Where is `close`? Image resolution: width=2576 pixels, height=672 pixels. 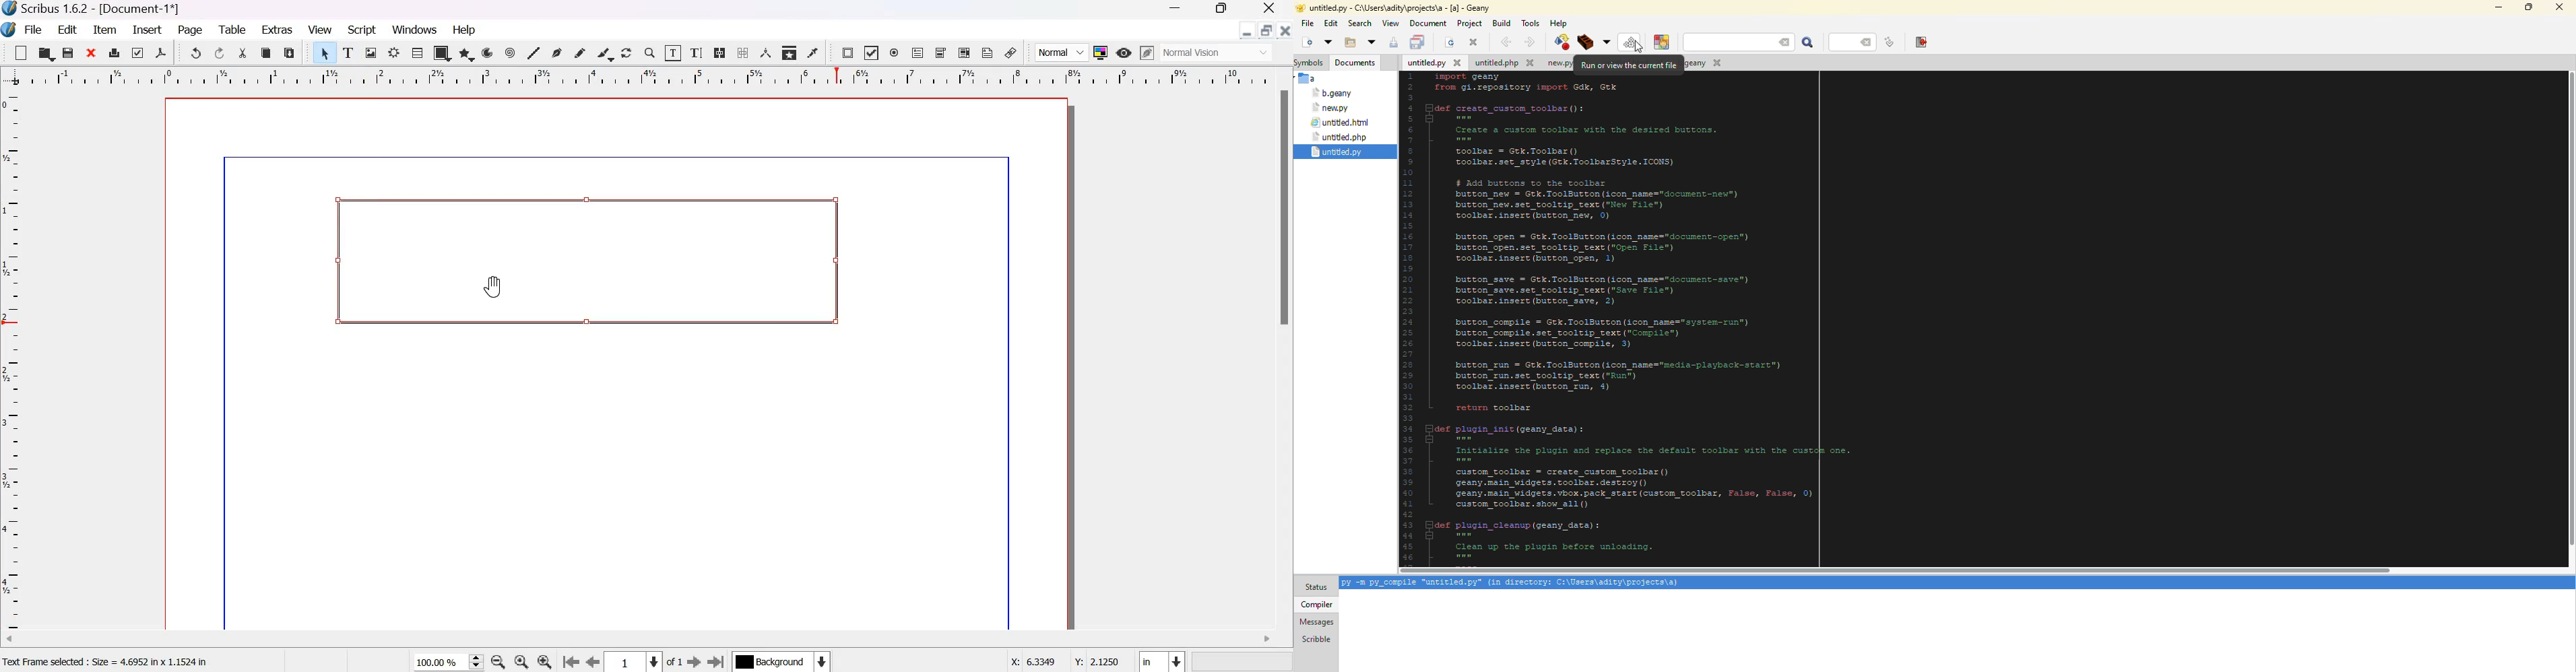 close is located at coordinates (92, 52).